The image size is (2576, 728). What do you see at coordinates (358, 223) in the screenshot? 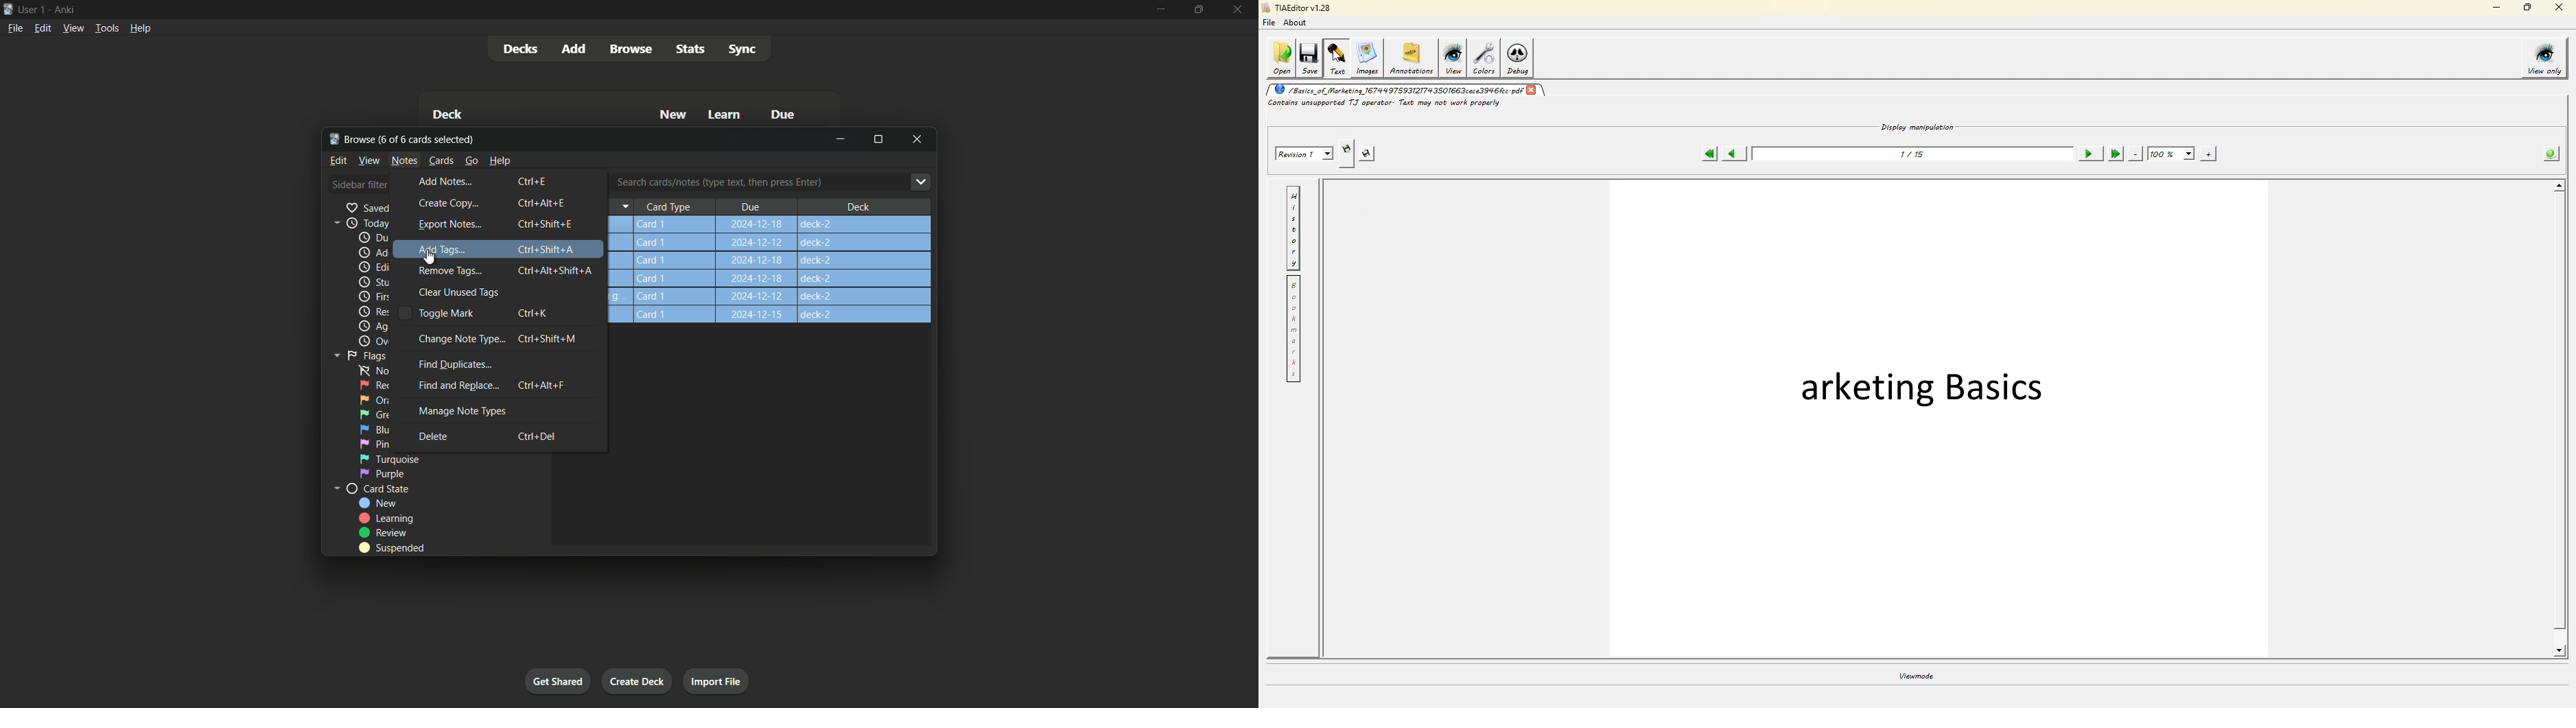
I see `Today` at bounding box center [358, 223].